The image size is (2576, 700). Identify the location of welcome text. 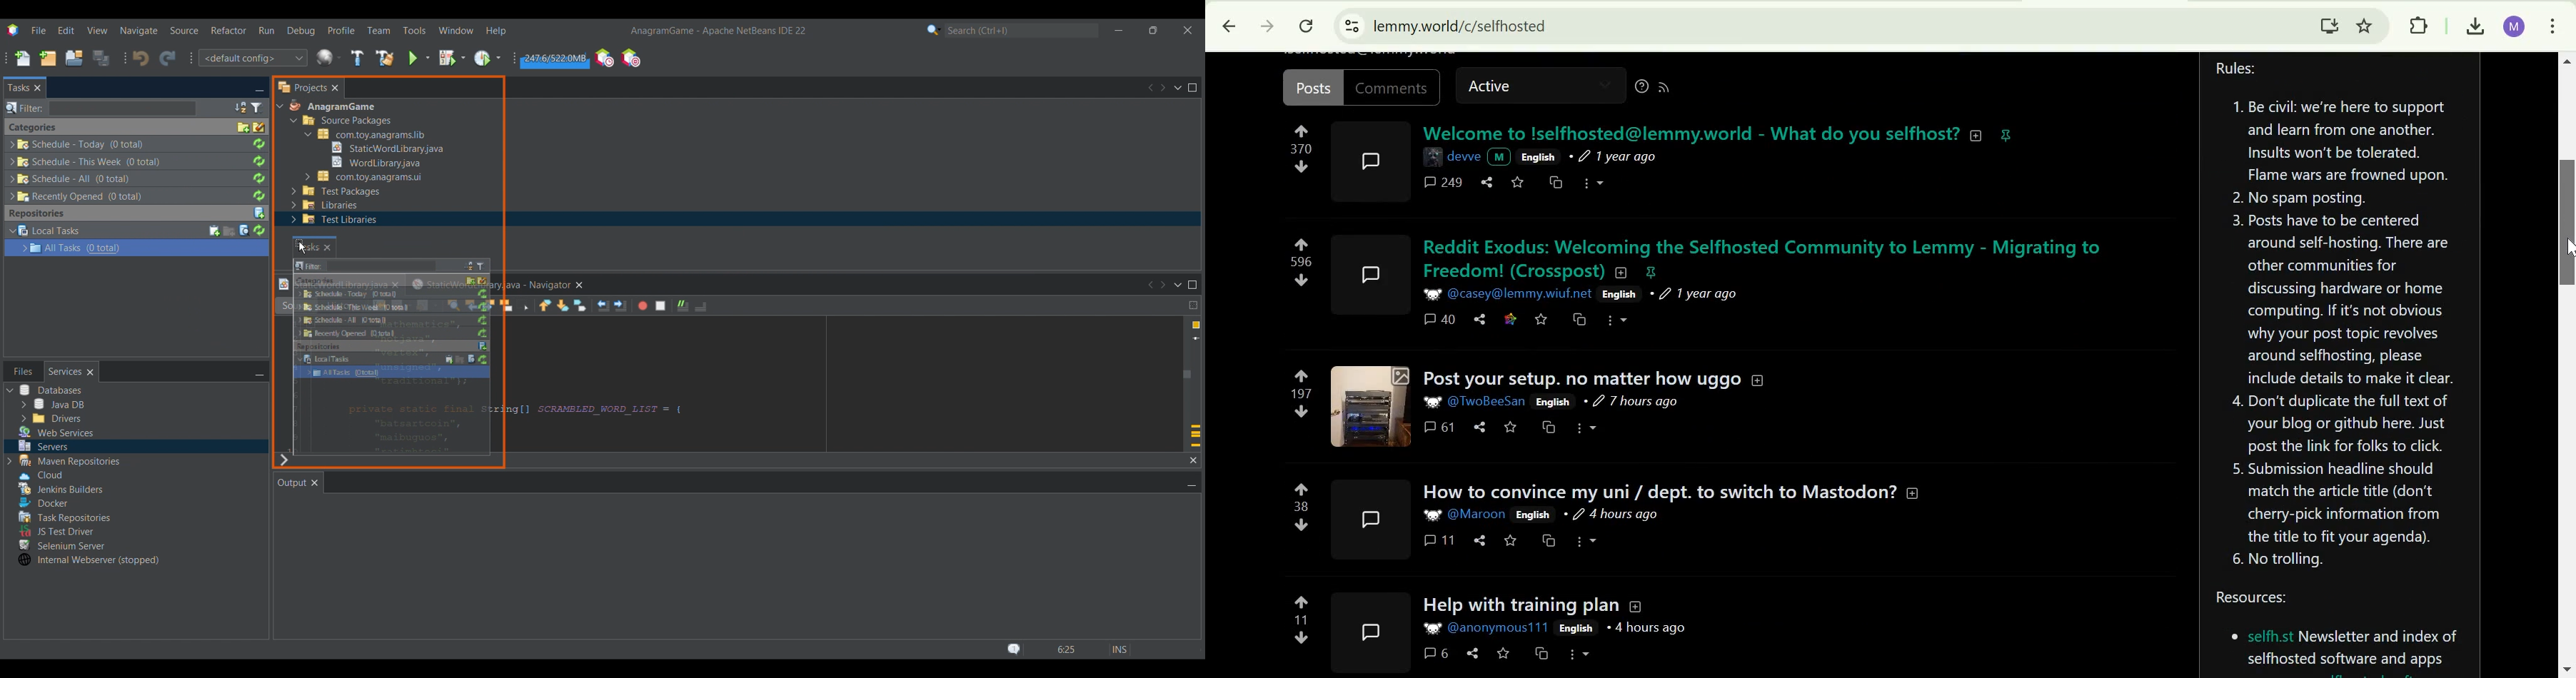
(1689, 133).